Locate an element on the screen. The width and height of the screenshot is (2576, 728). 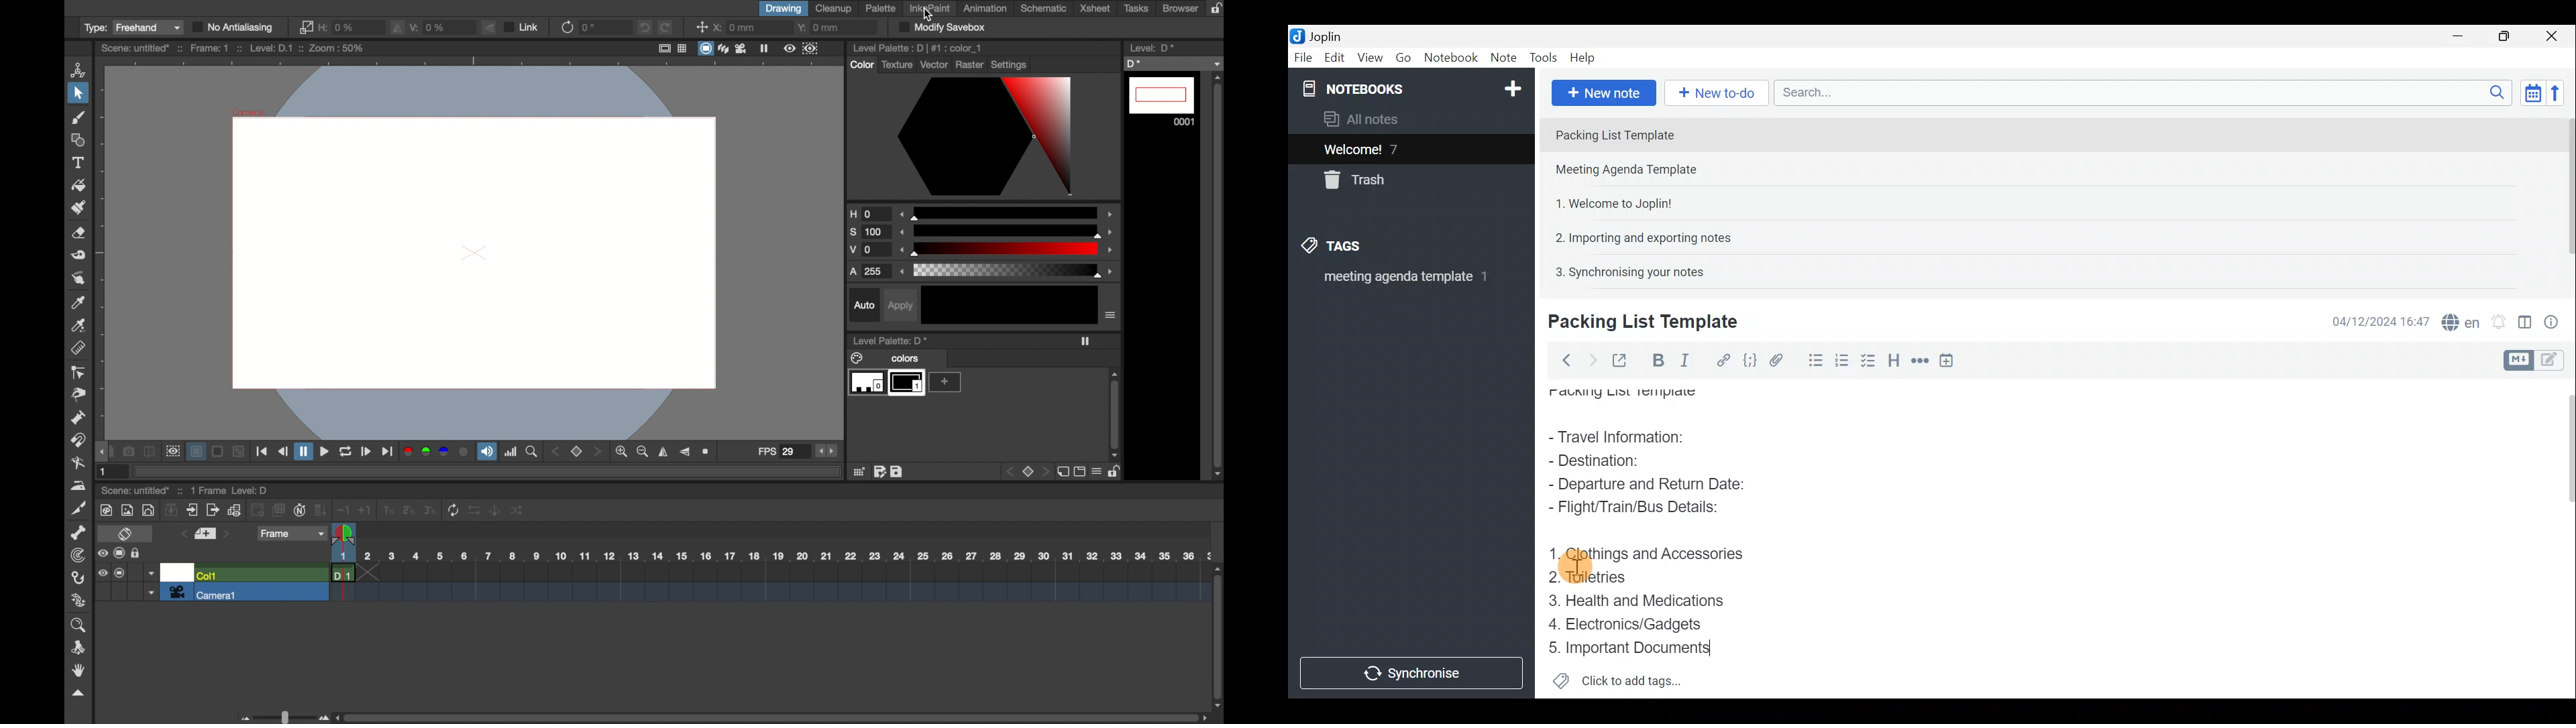
pump tool is located at coordinates (77, 418).